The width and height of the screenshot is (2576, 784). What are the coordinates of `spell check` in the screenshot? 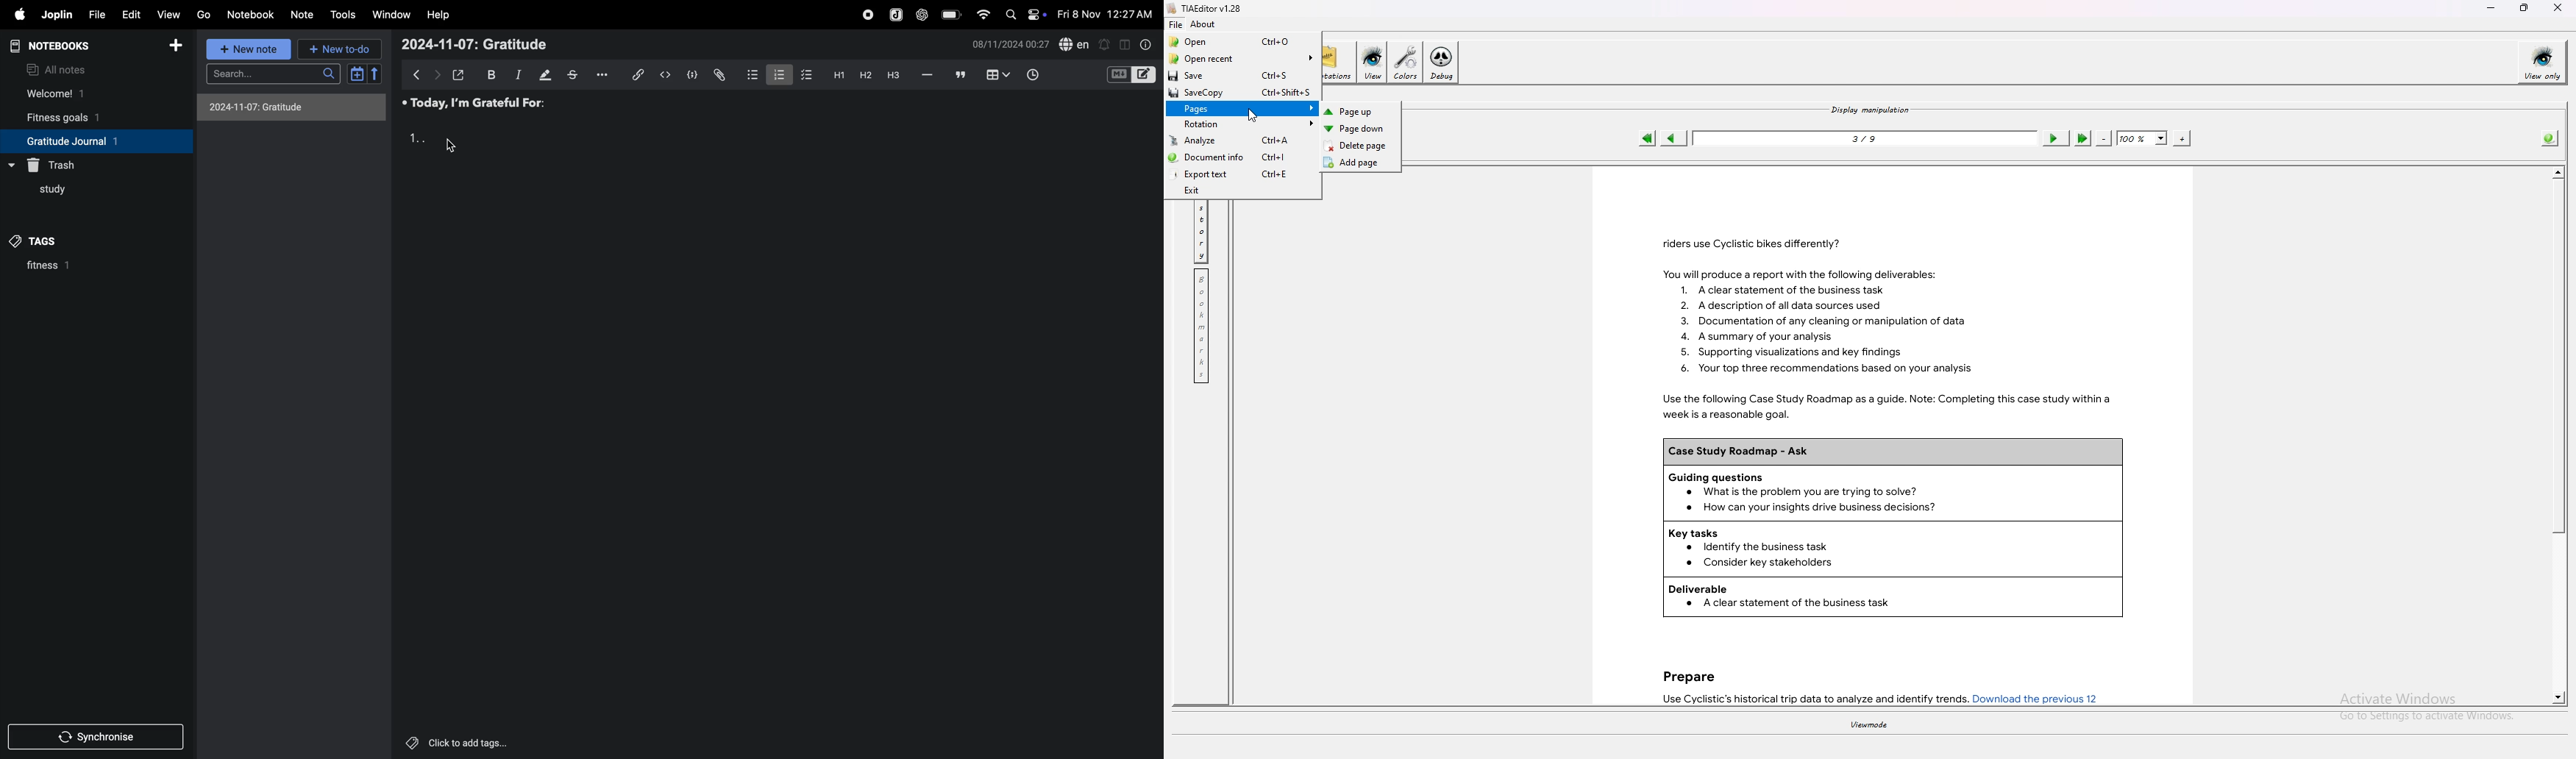 It's located at (1076, 43).